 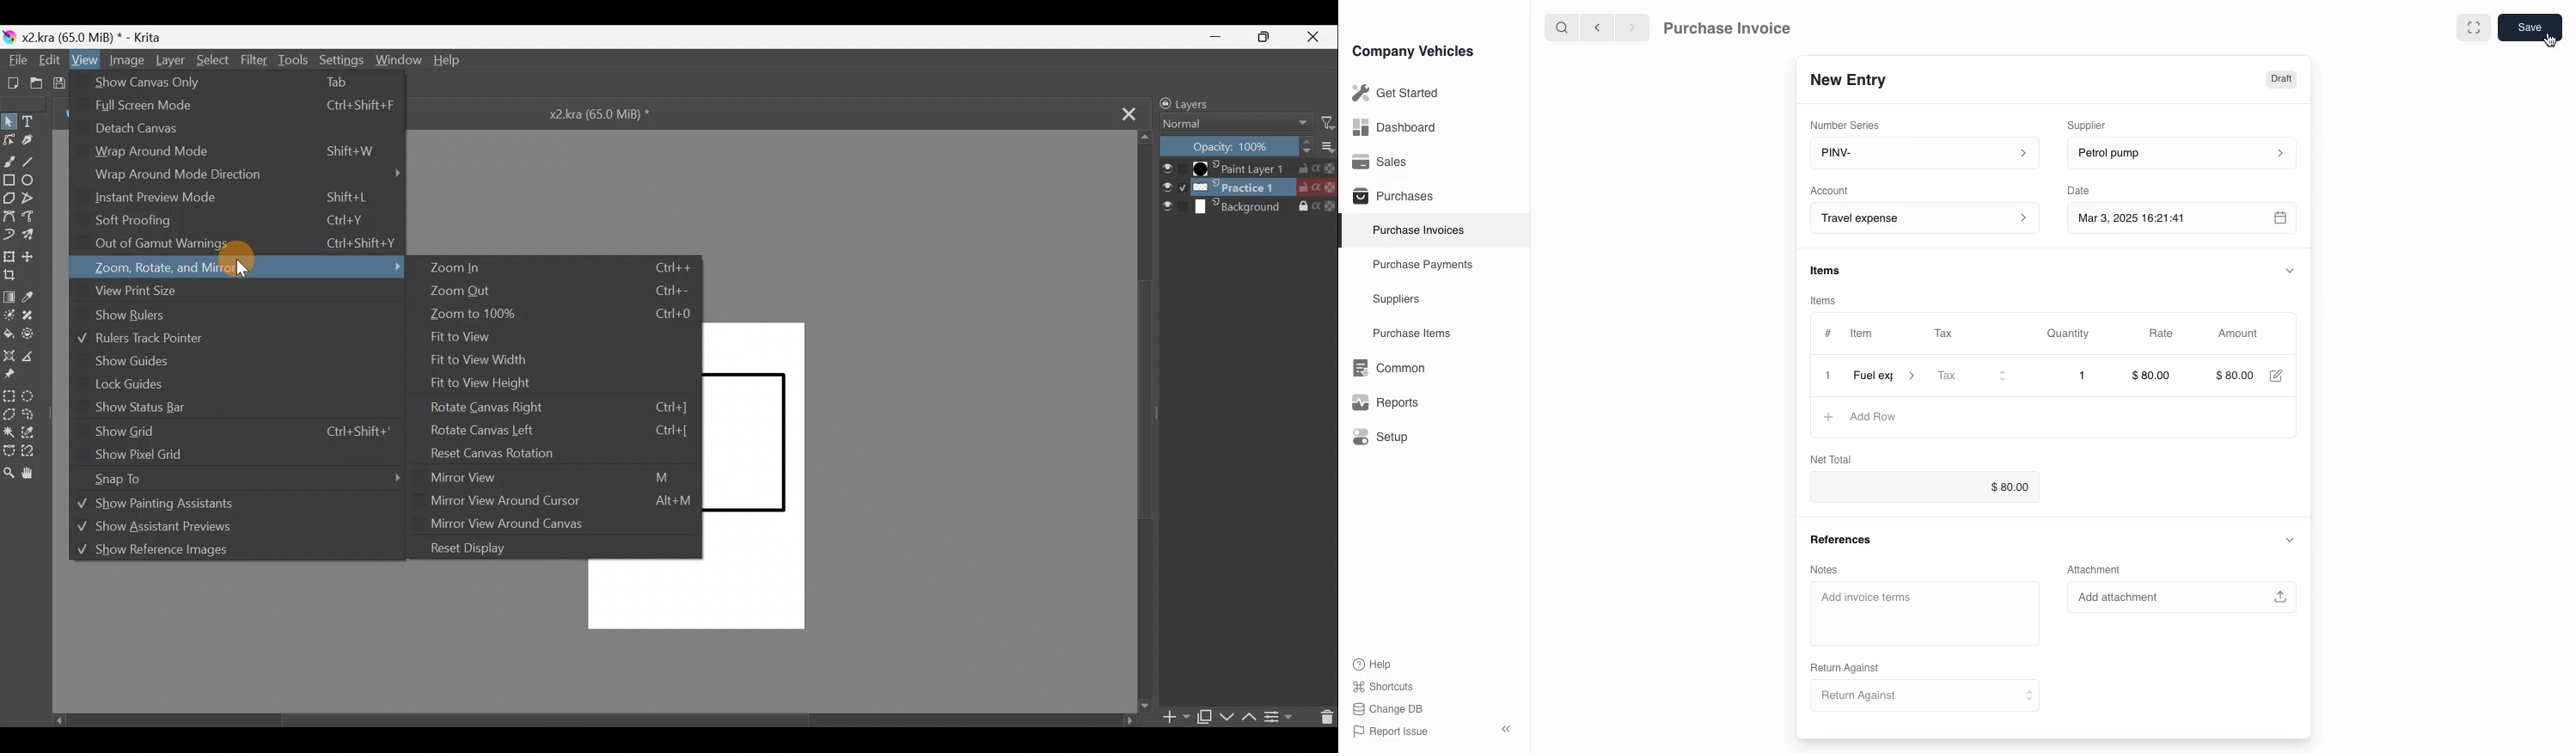 What do you see at coordinates (2070, 376) in the screenshot?
I see `1` at bounding box center [2070, 376].